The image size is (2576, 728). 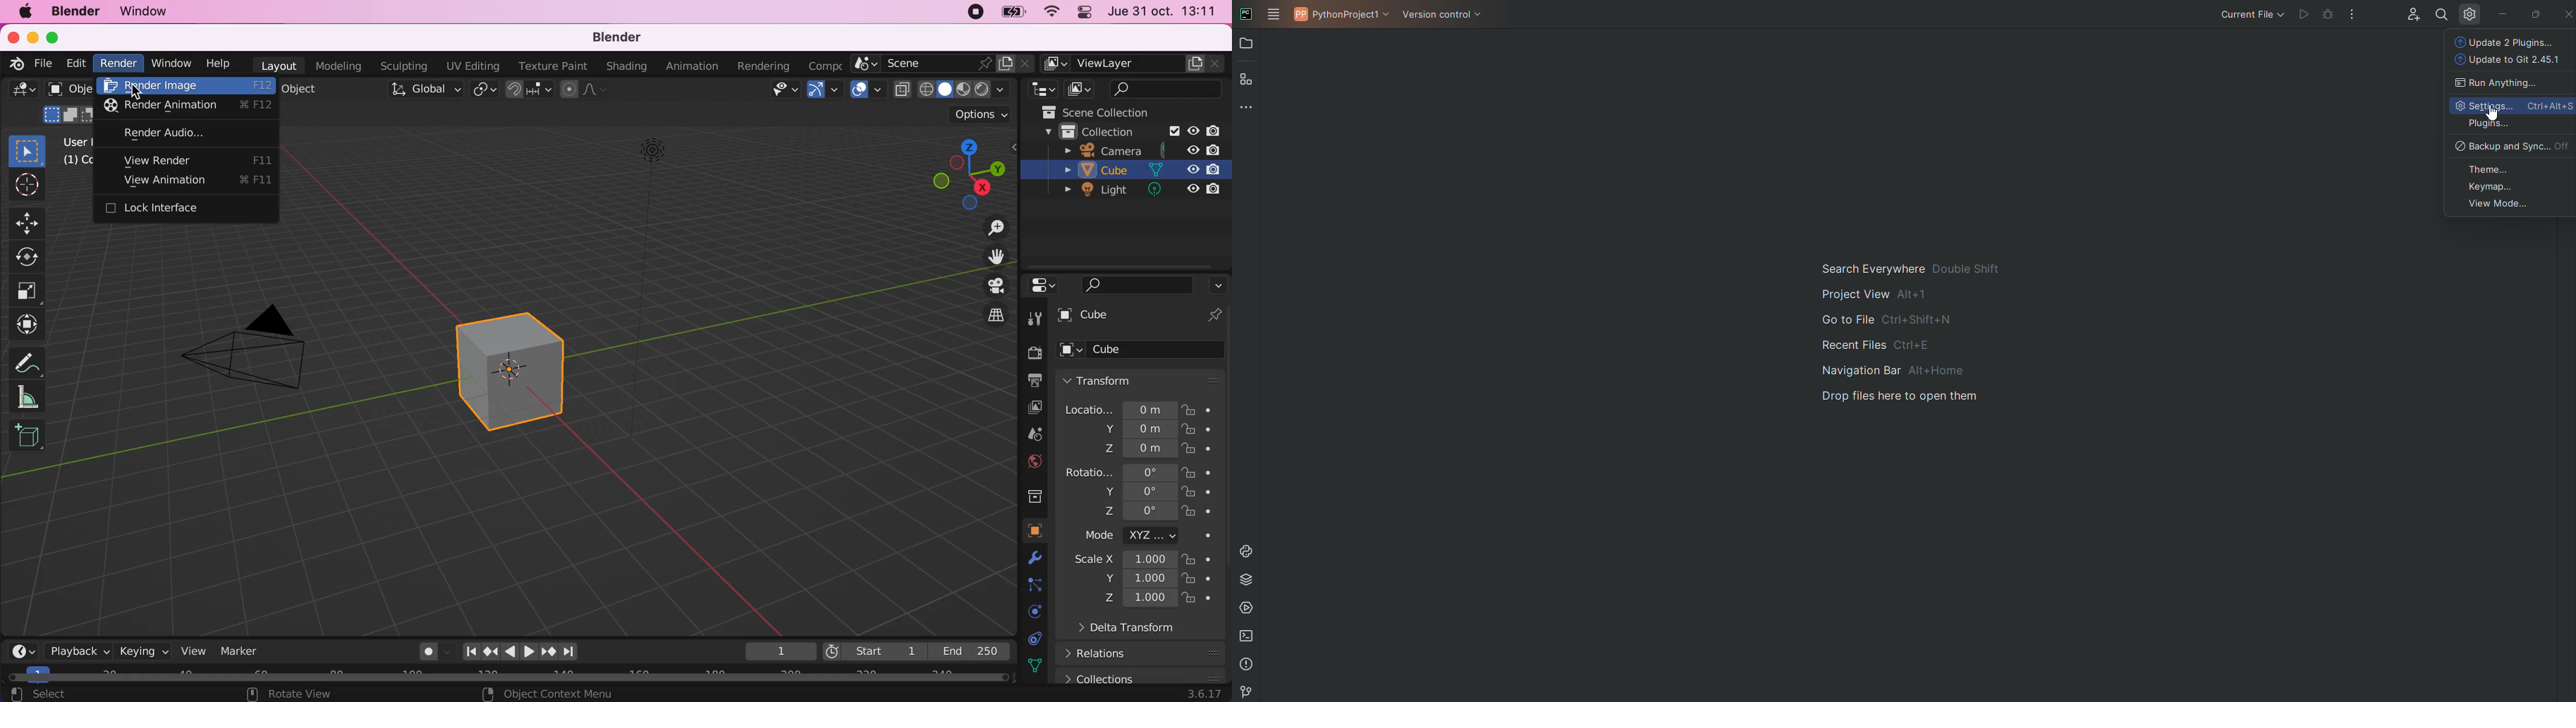 What do you see at coordinates (143, 652) in the screenshot?
I see `keying` at bounding box center [143, 652].